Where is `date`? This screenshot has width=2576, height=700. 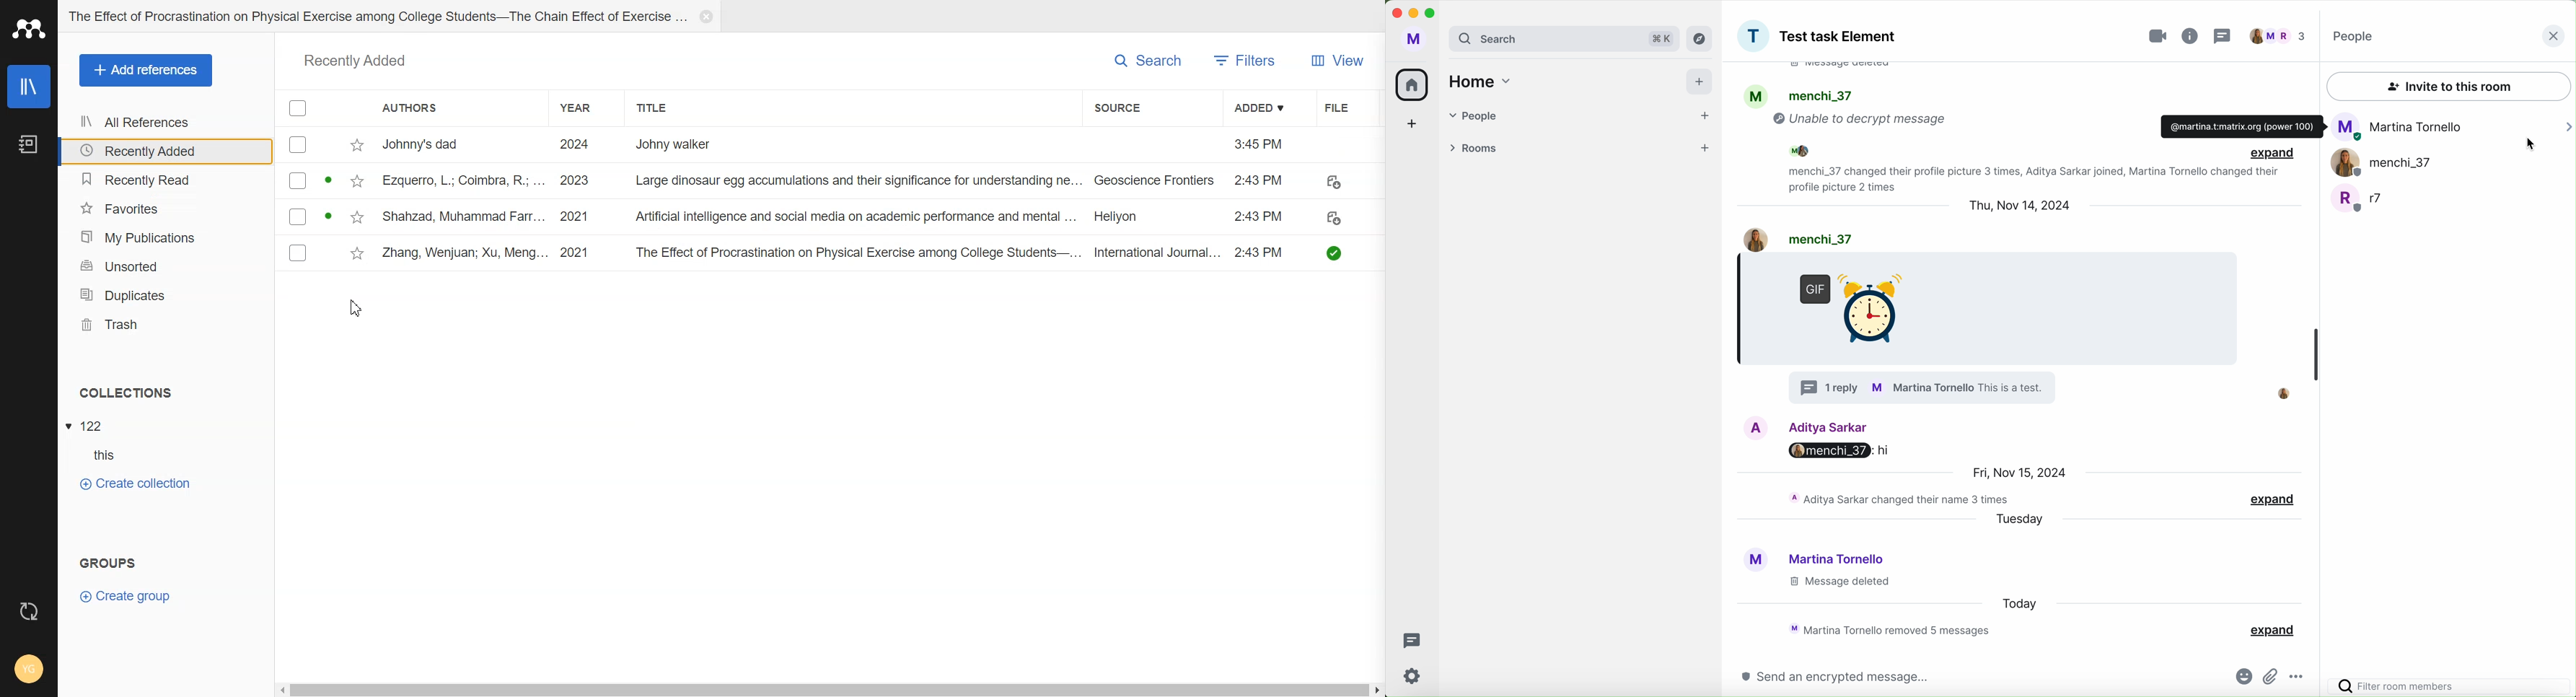
date is located at coordinates (2018, 472).